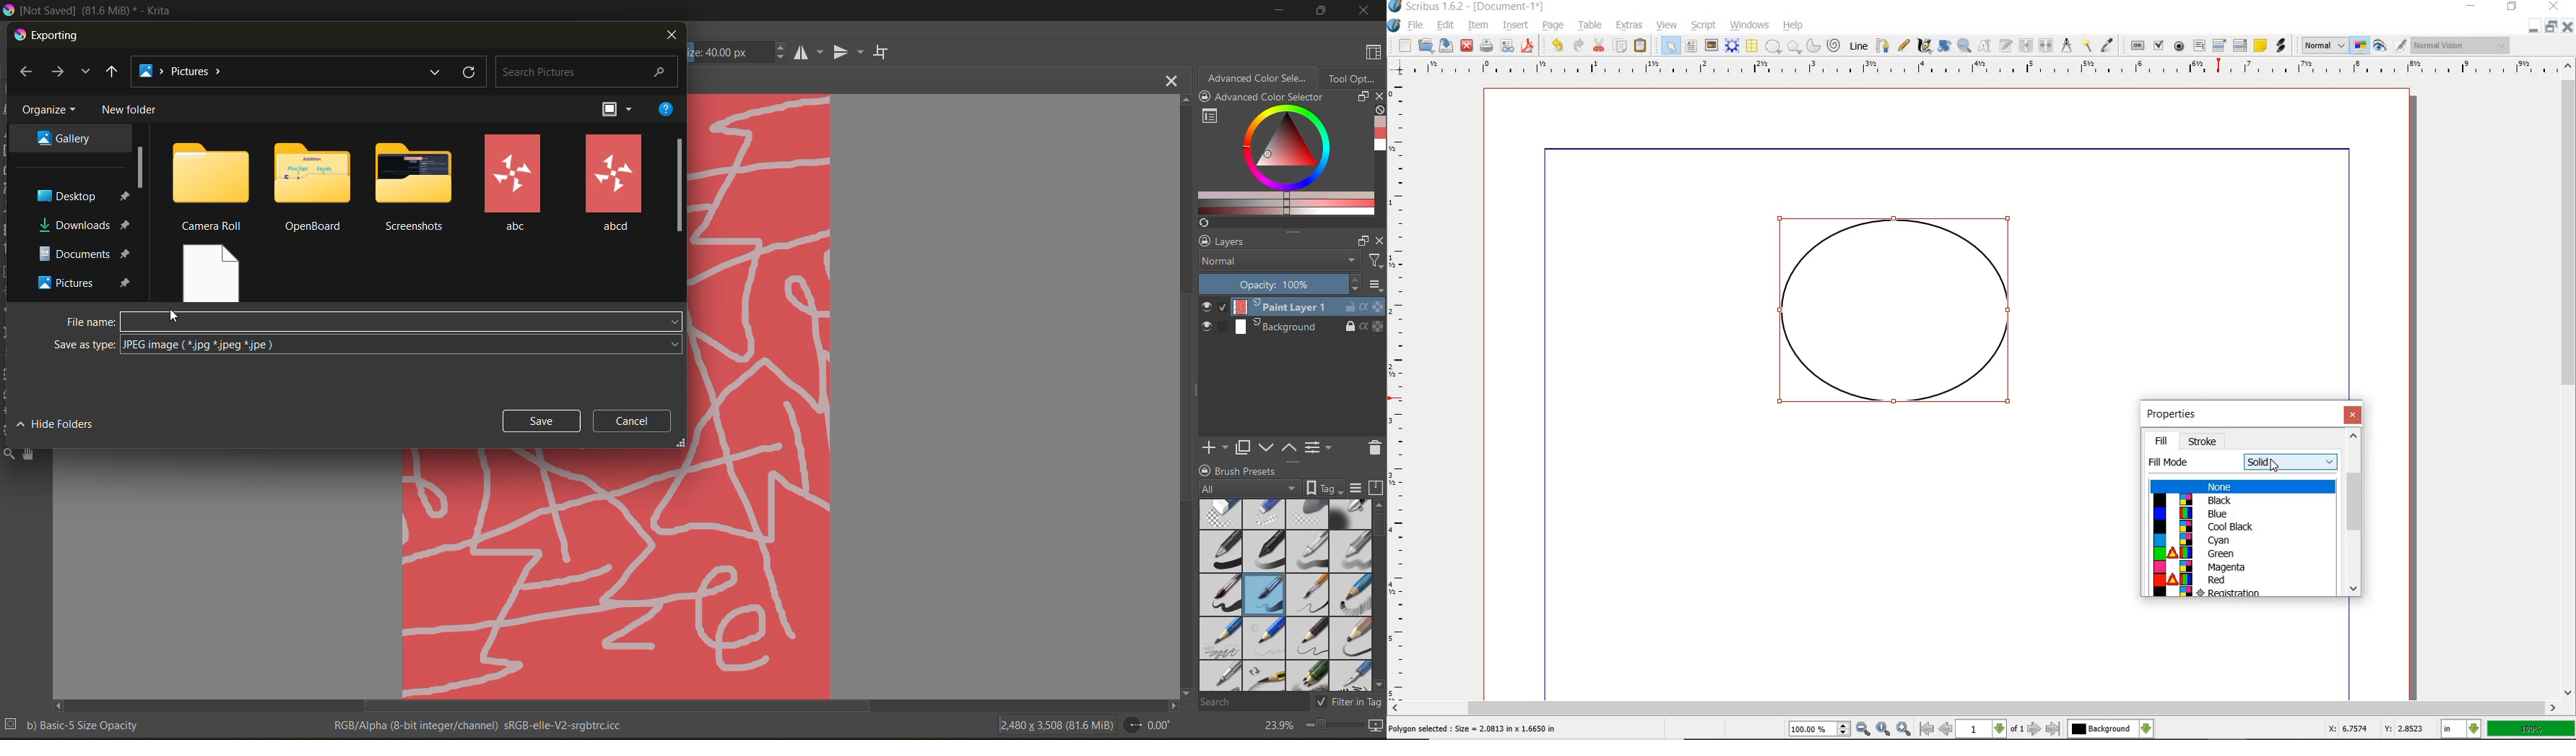 Image resolution: width=2576 pixels, height=756 pixels. Describe the element at coordinates (2552, 27) in the screenshot. I see `RESTORE` at that location.